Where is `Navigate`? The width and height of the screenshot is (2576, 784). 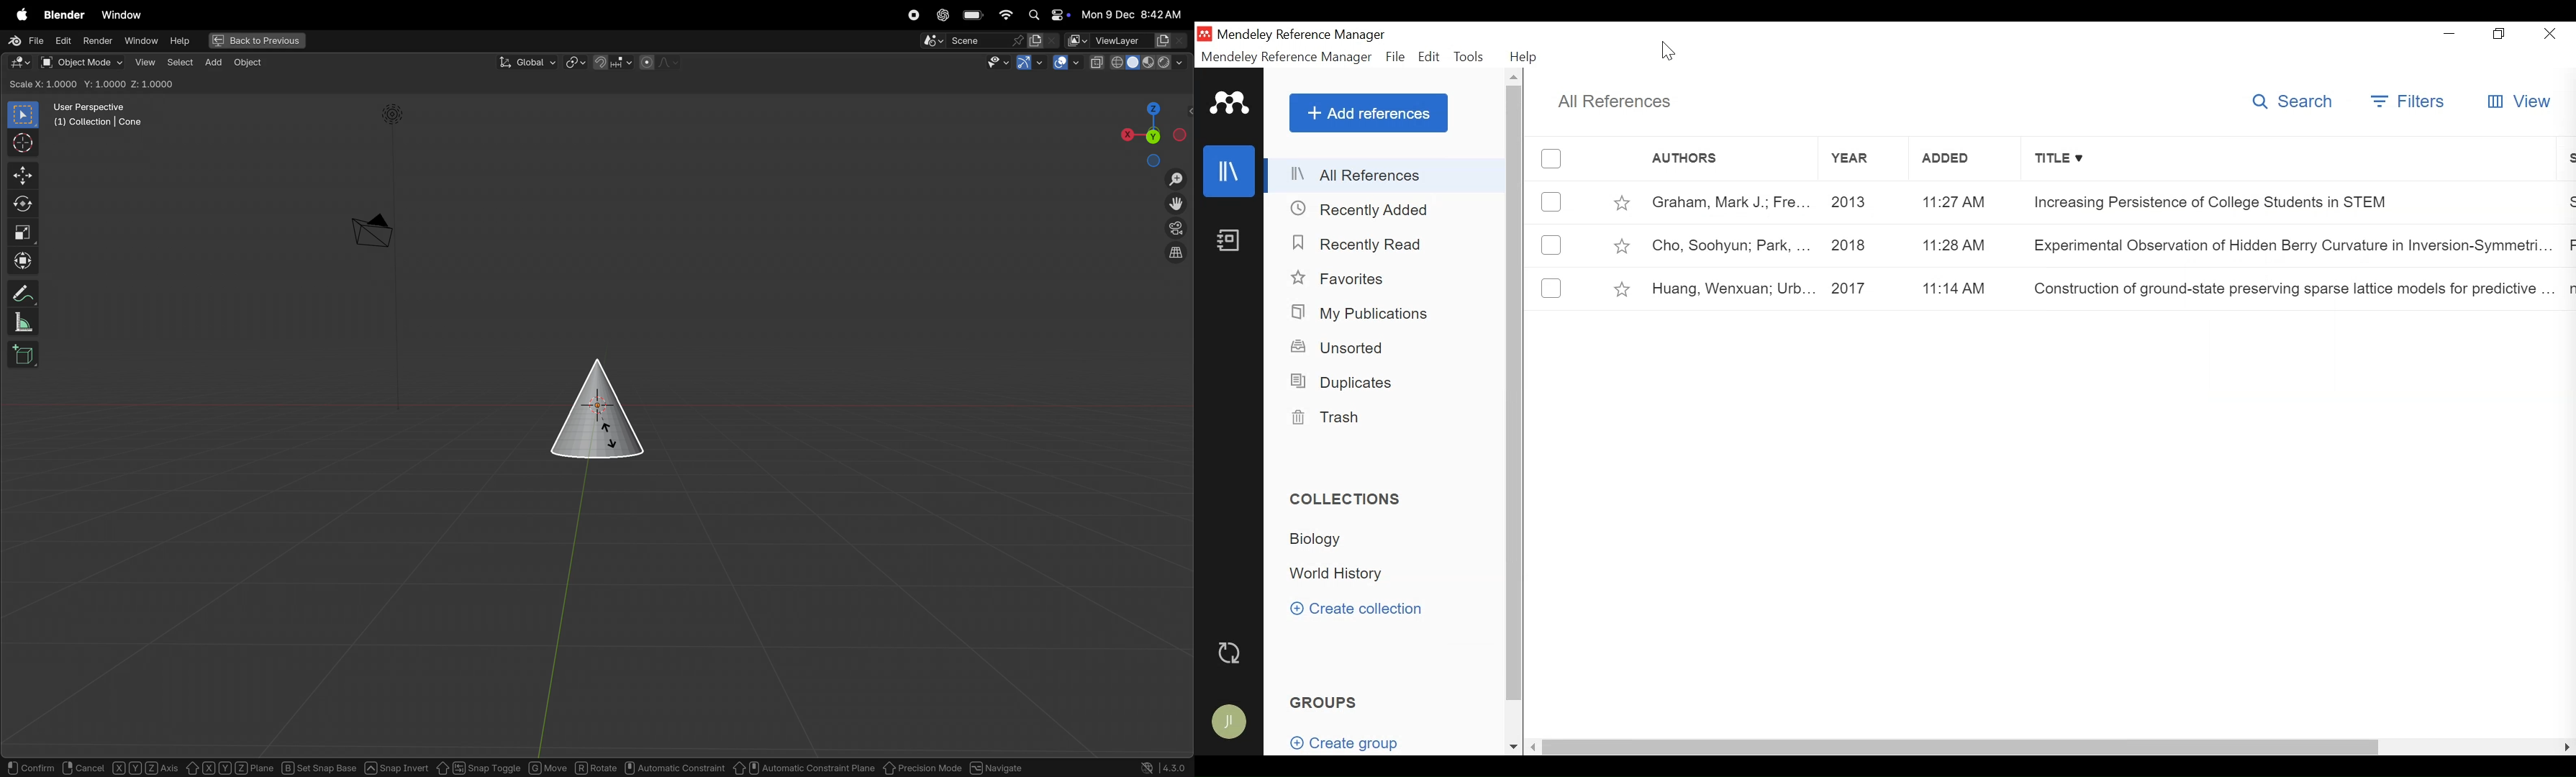
Navigate is located at coordinates (998, 768).